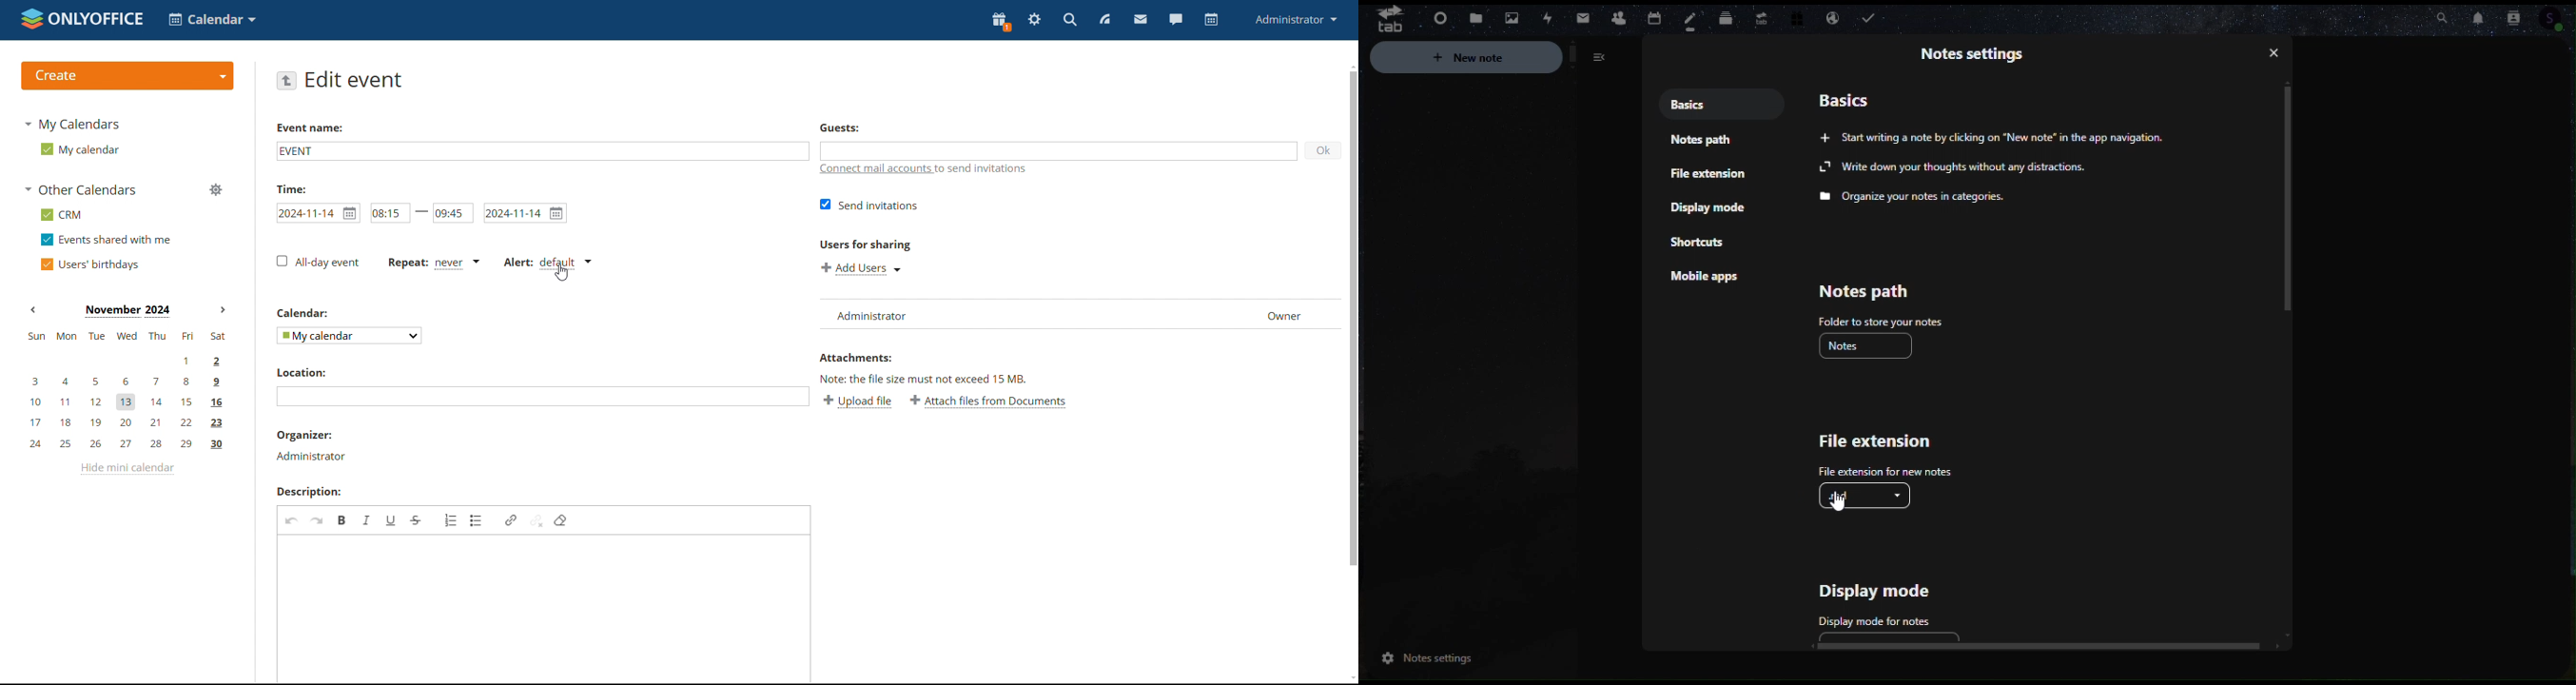  I want to click on attachment label, so click(862, 357).